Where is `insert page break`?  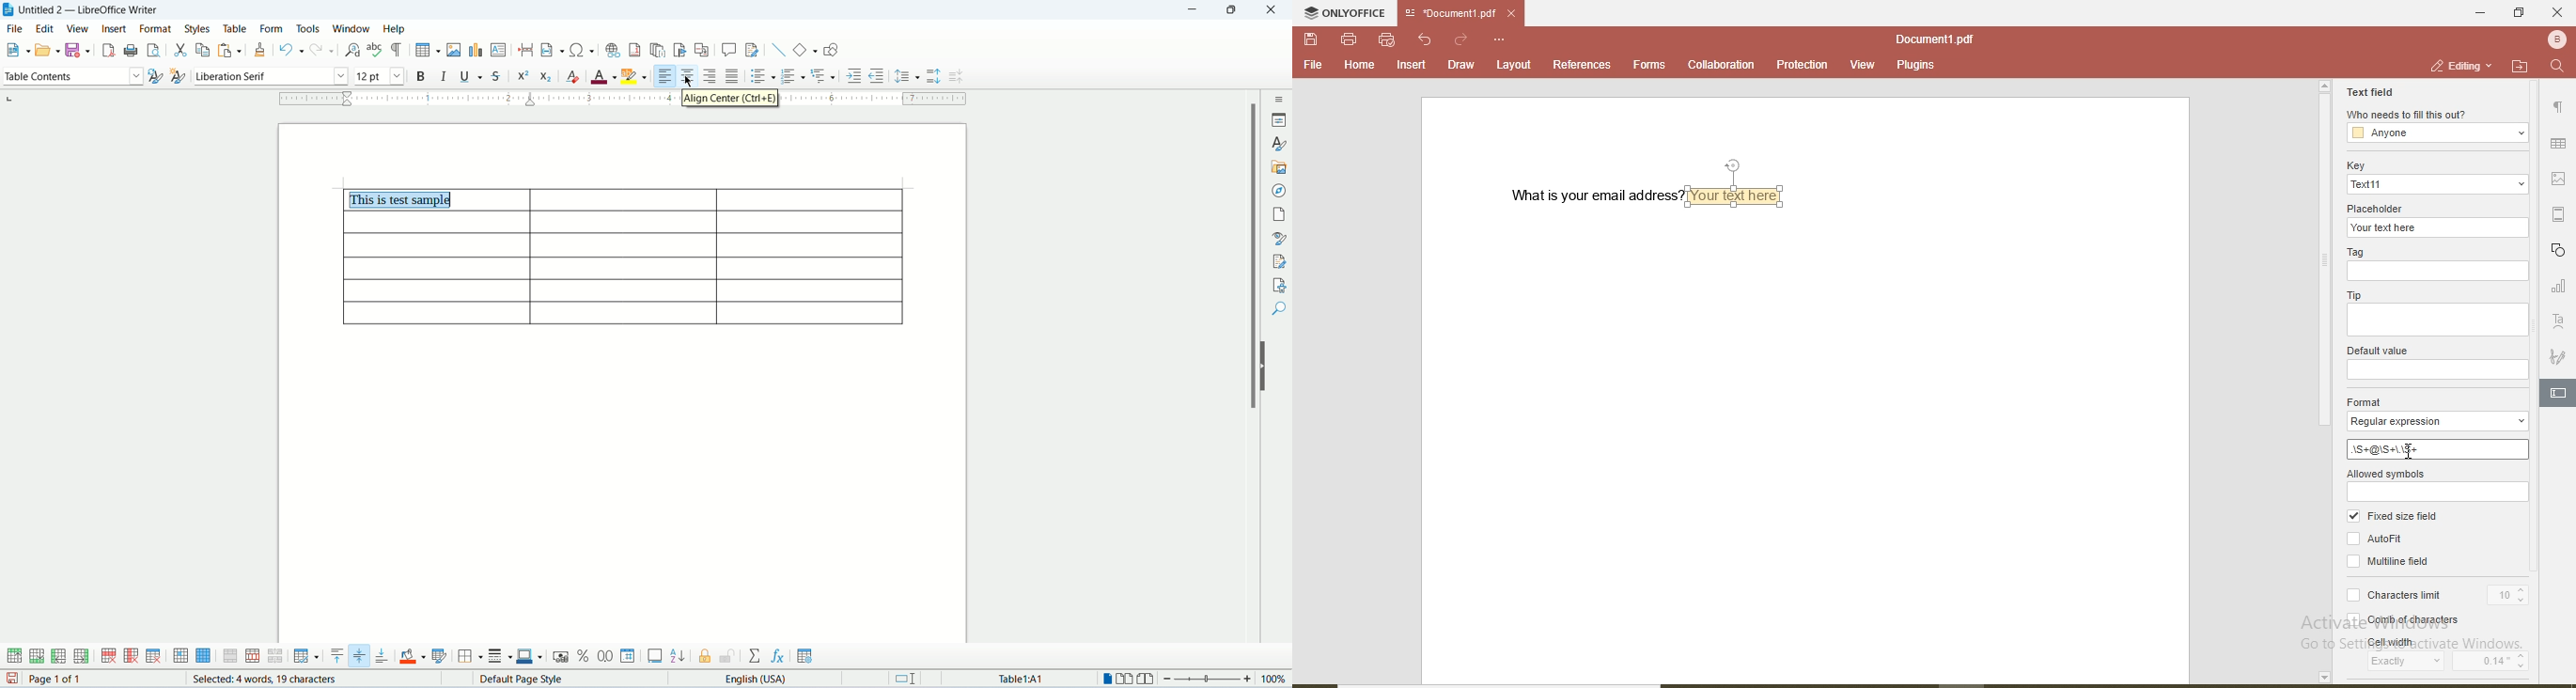 insert page break is located at coordinates (526, 49).